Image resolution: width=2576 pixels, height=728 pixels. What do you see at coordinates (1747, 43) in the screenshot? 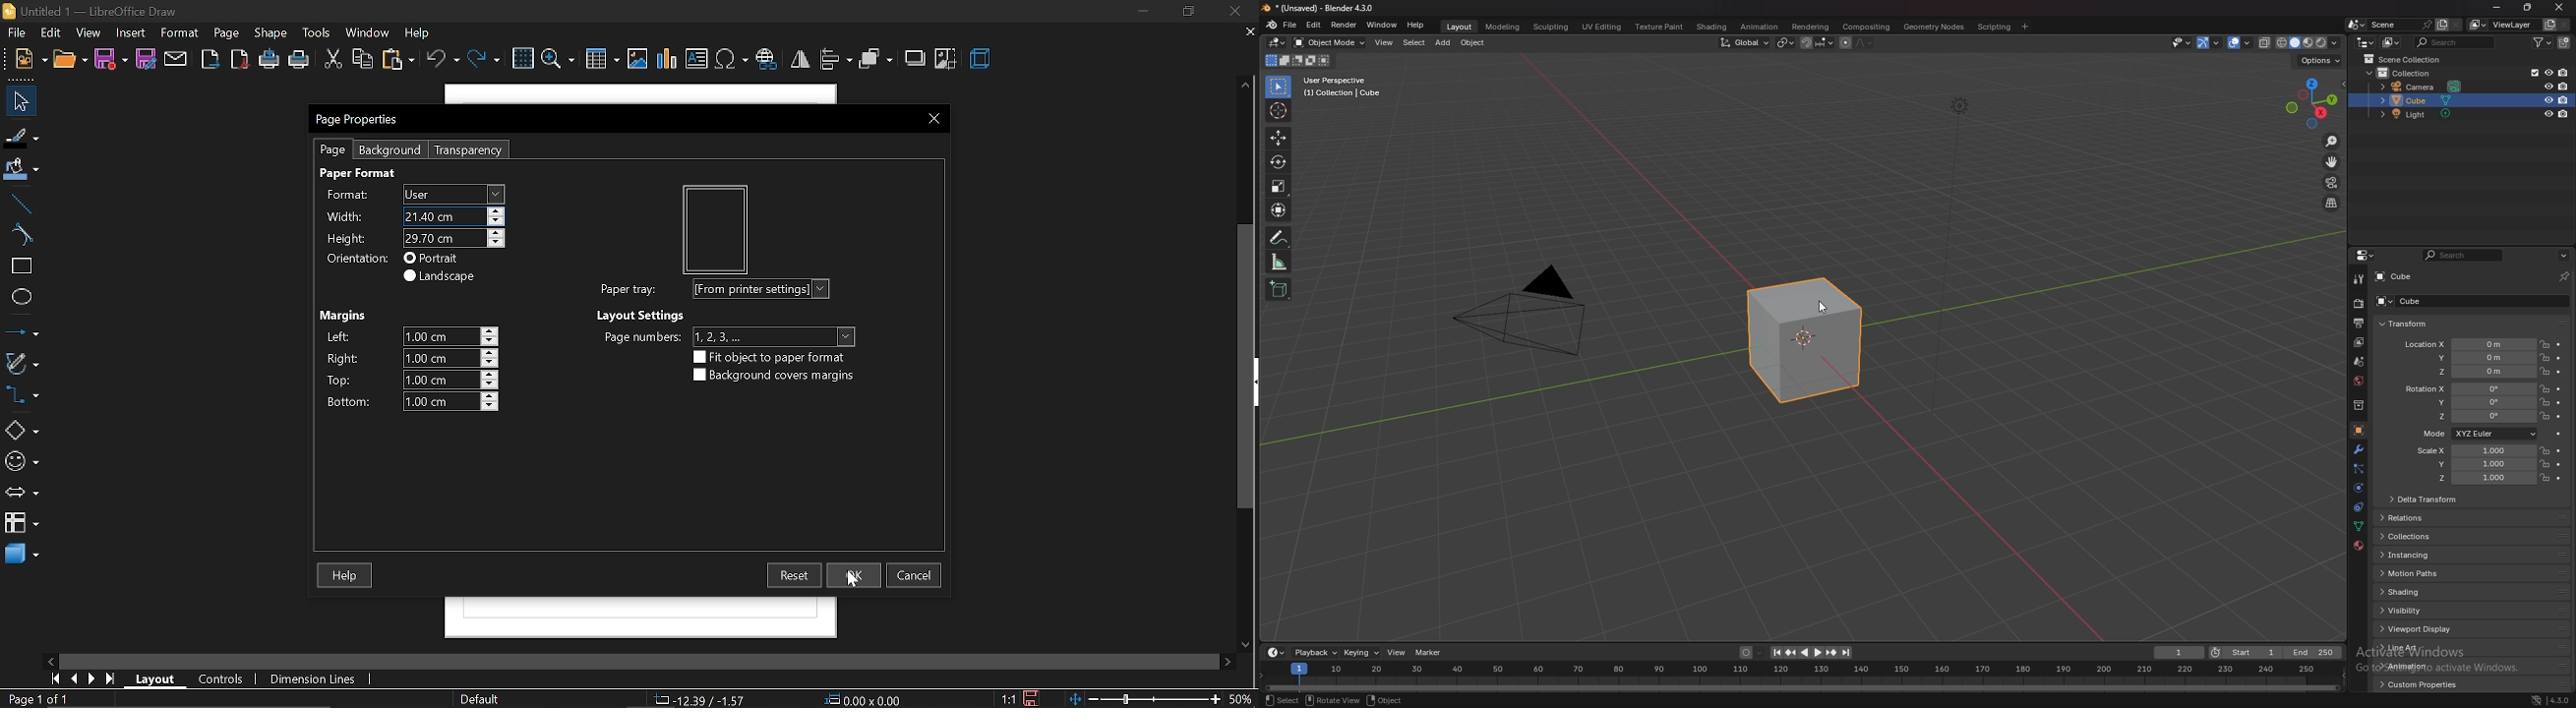
I see `transformation orientation` at bounding box center [1747, 43].